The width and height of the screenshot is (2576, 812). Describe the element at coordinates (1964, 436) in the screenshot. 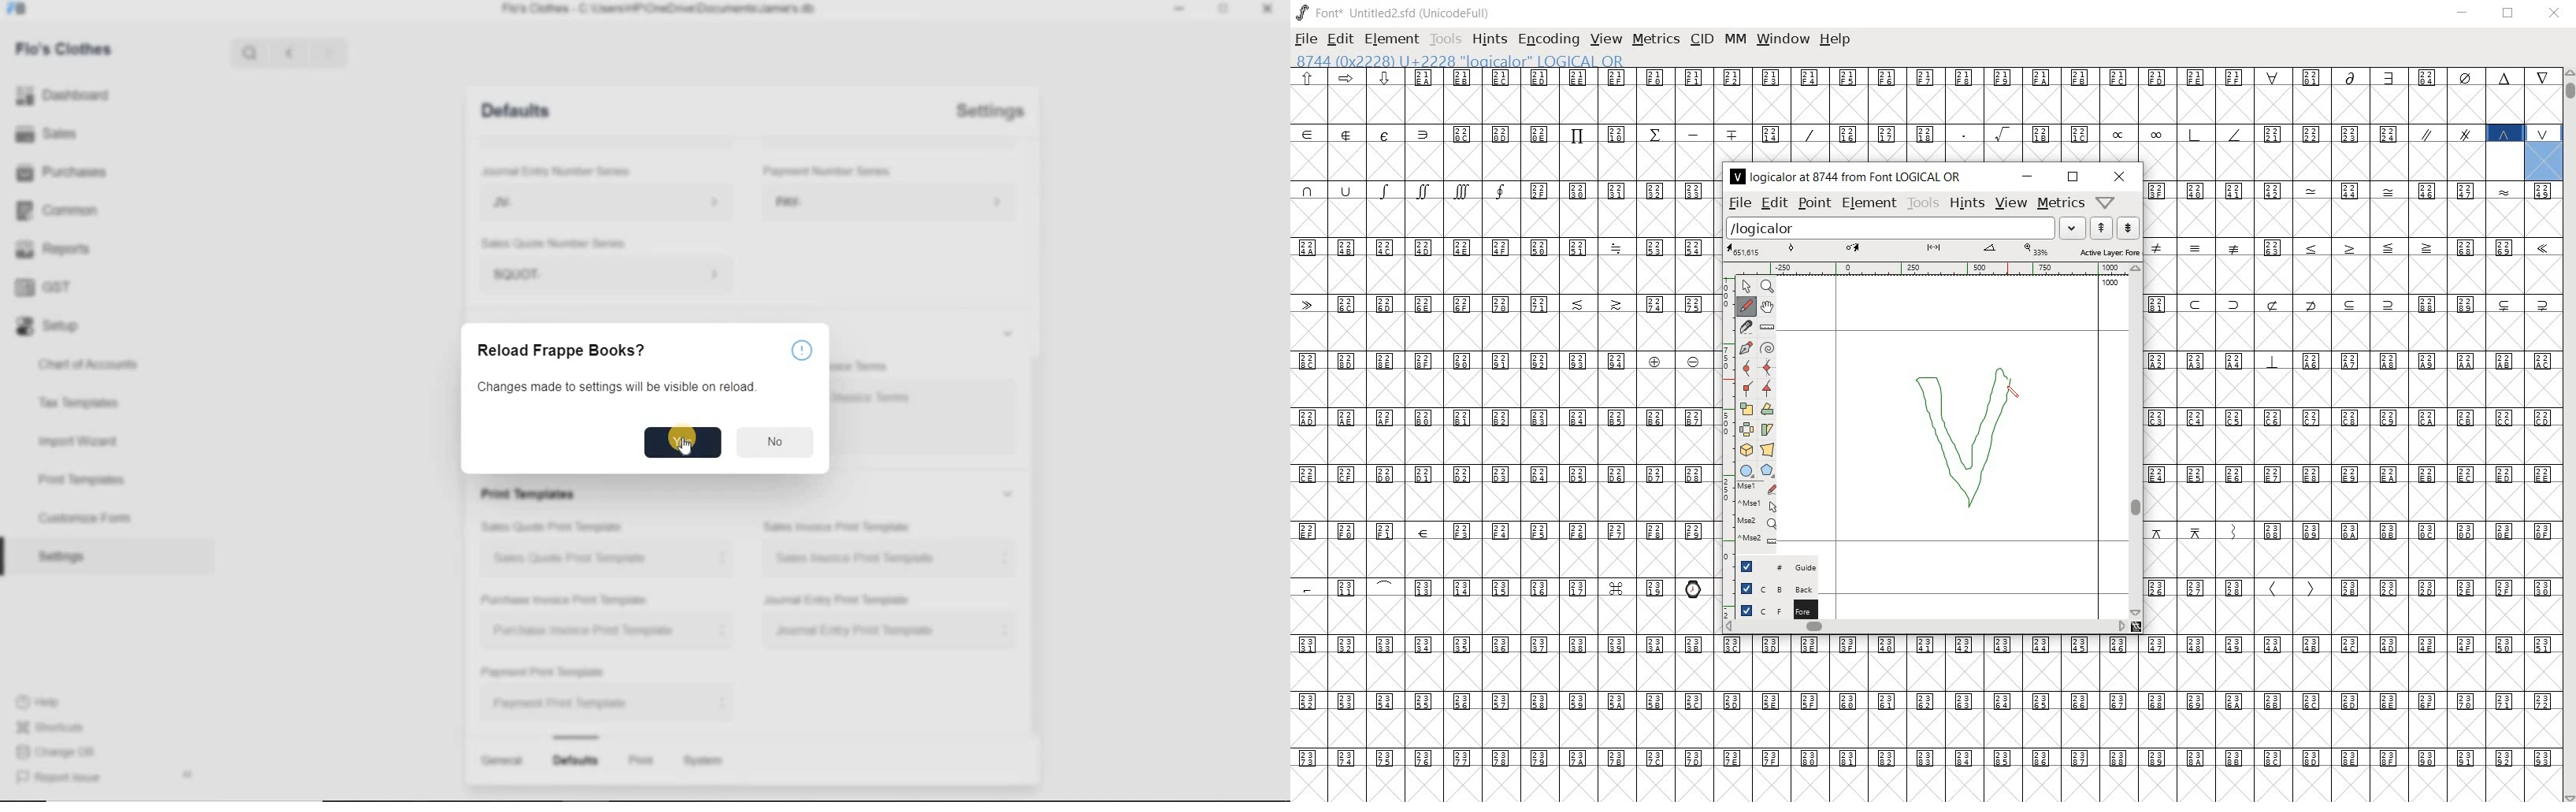

I see `designing logical OR glyph` at that location.